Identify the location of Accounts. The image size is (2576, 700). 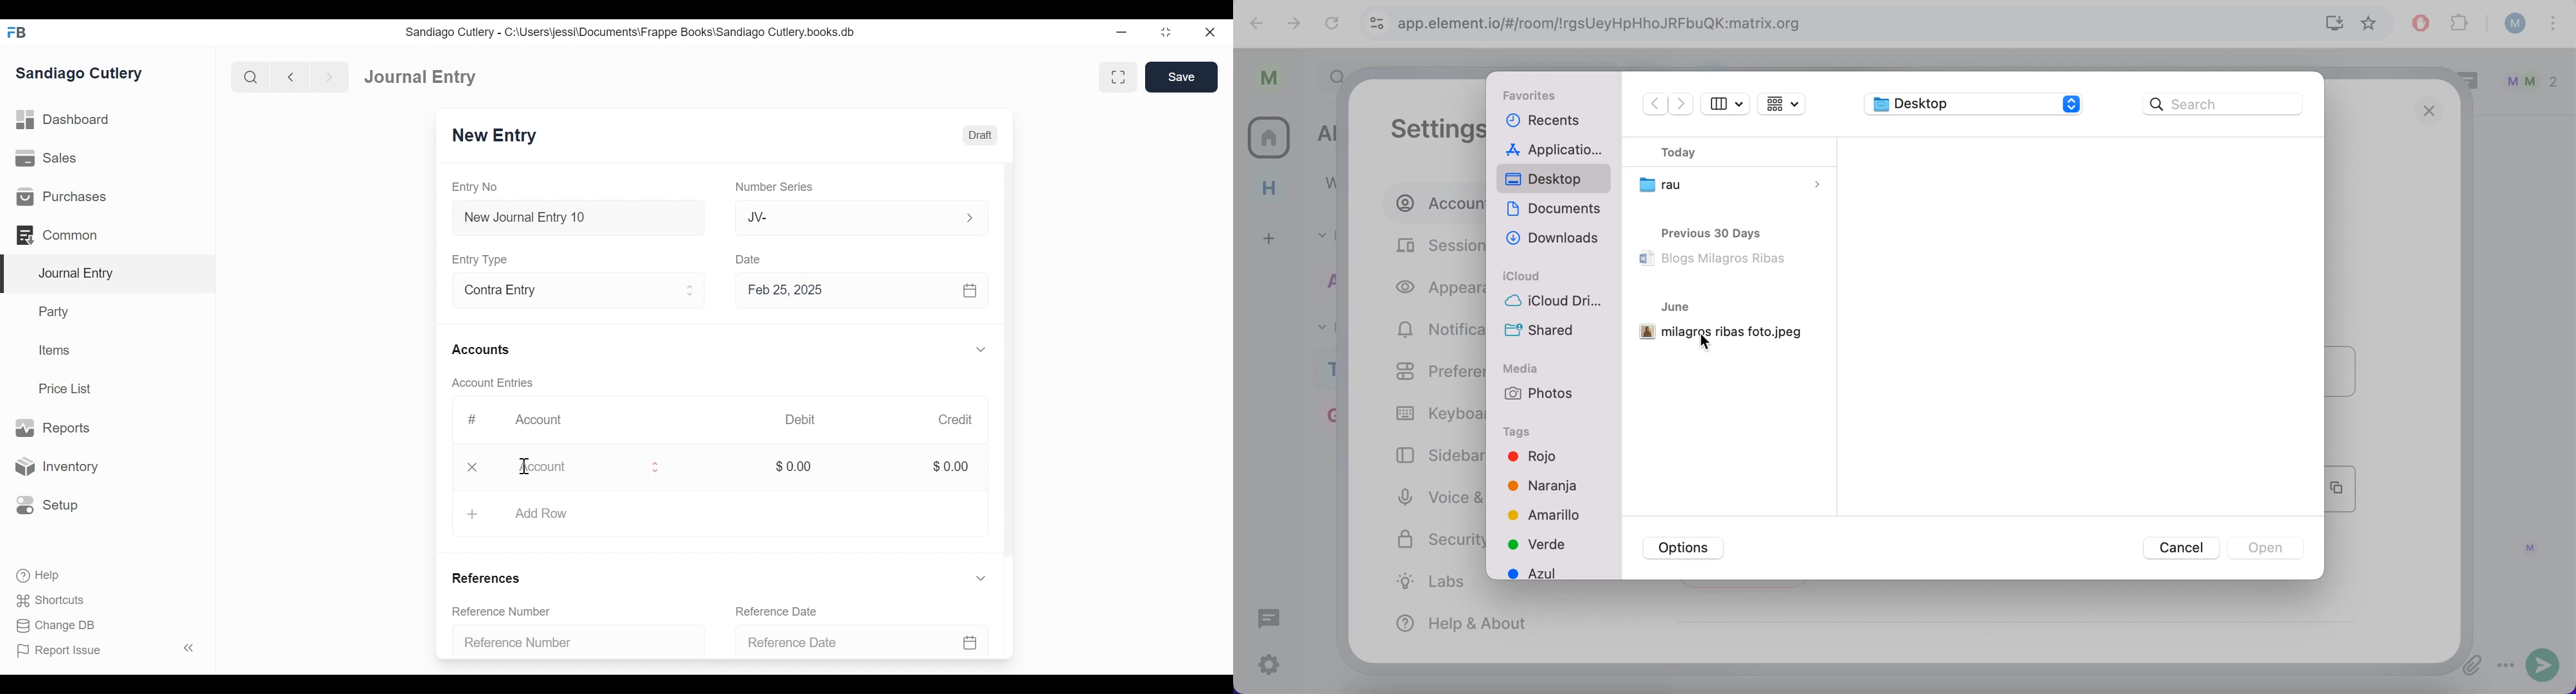
(483, 350).